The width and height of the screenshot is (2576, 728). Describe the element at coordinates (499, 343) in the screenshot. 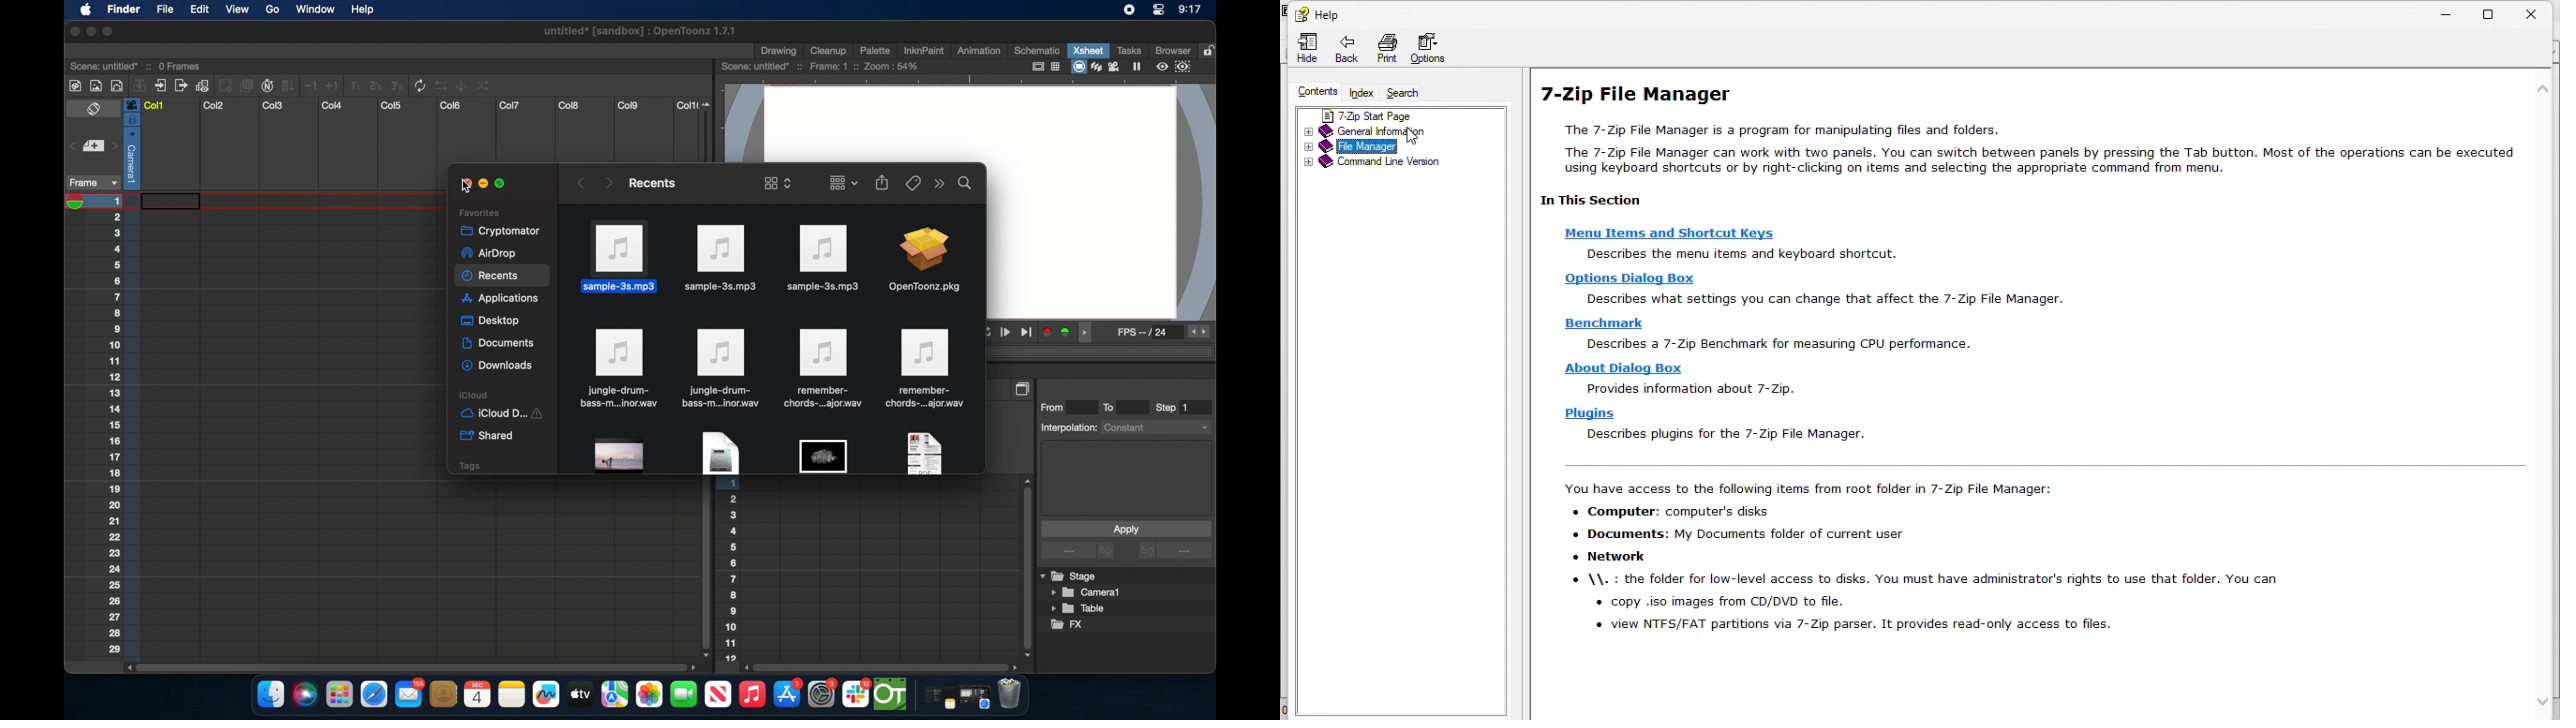

I see `documents` at that location.